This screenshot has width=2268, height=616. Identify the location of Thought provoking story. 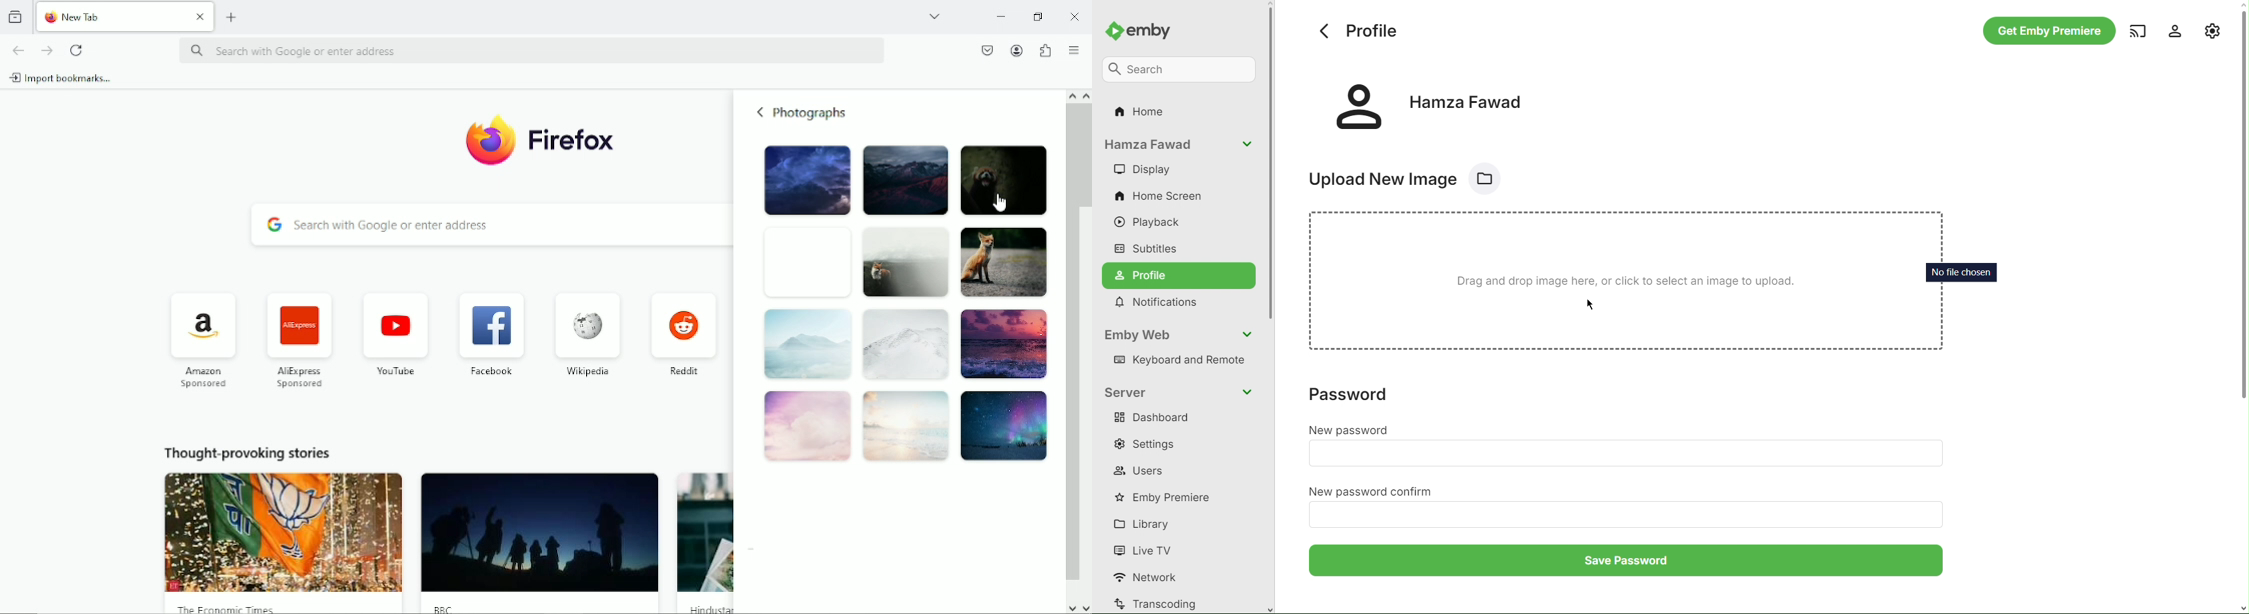
(283, 542).